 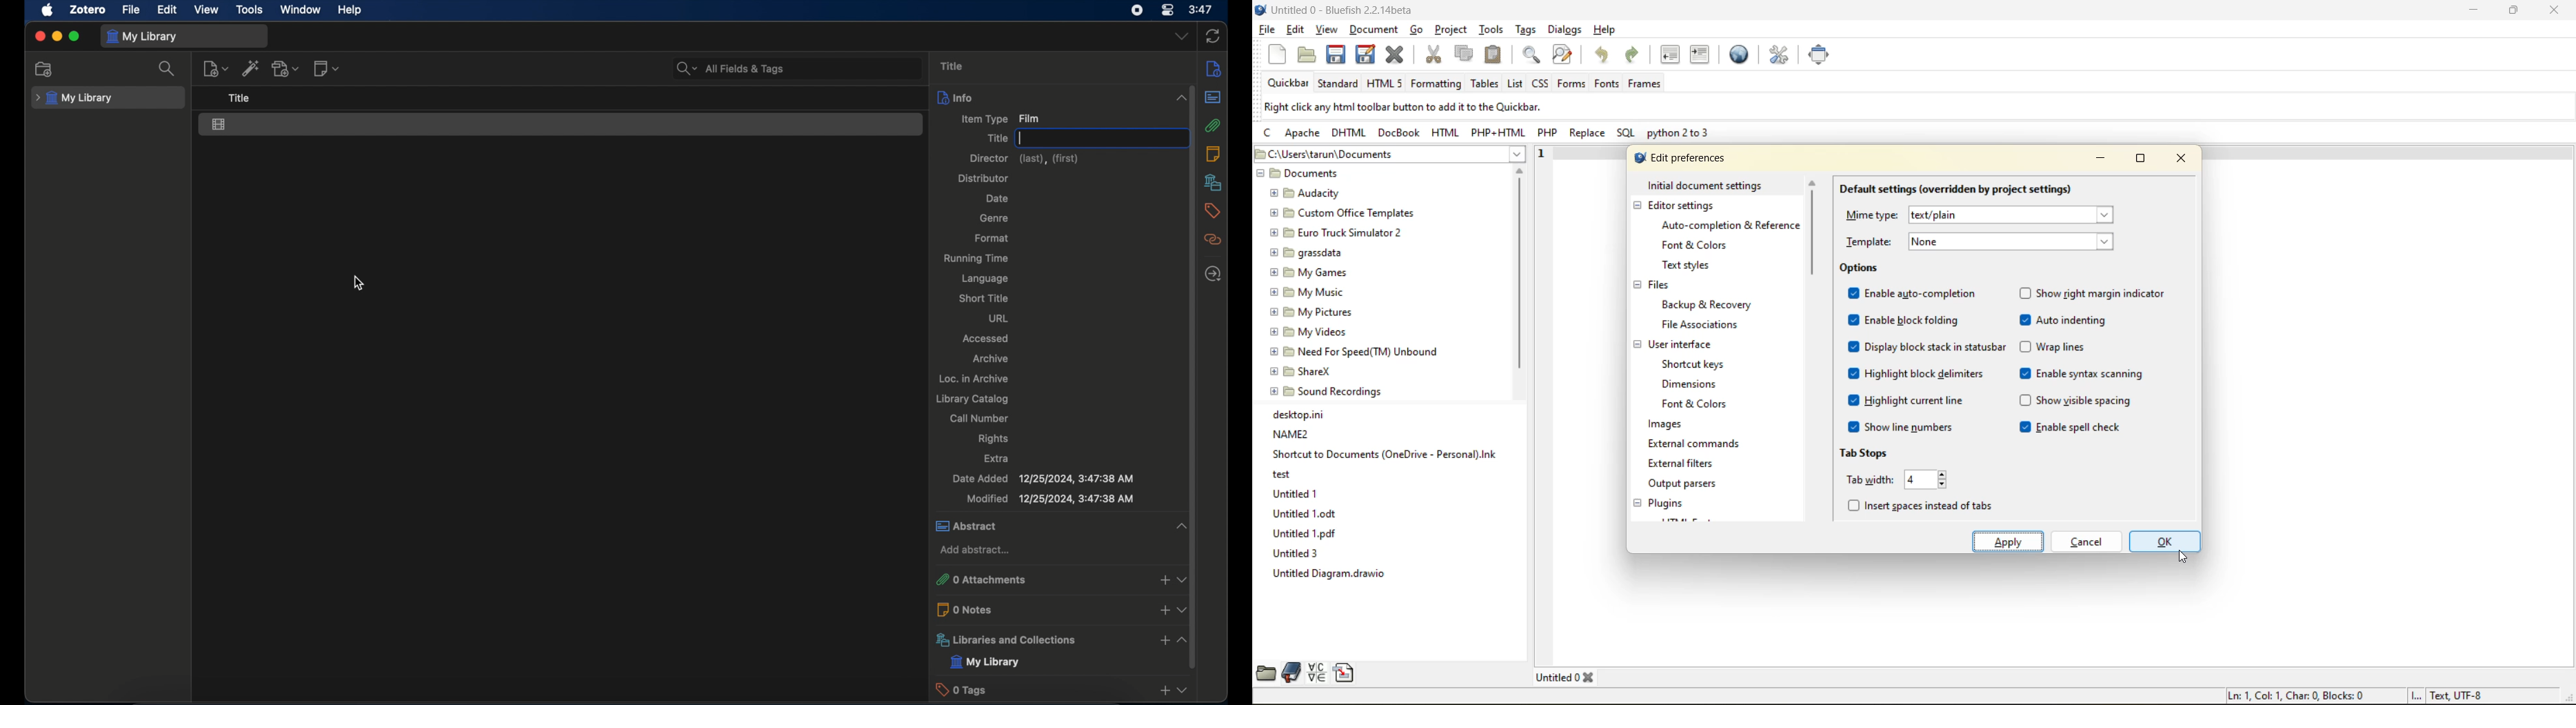 What do you see at coordinates (39, 37) in the screenshot?
I see `close` at bounding box center [39, 37].